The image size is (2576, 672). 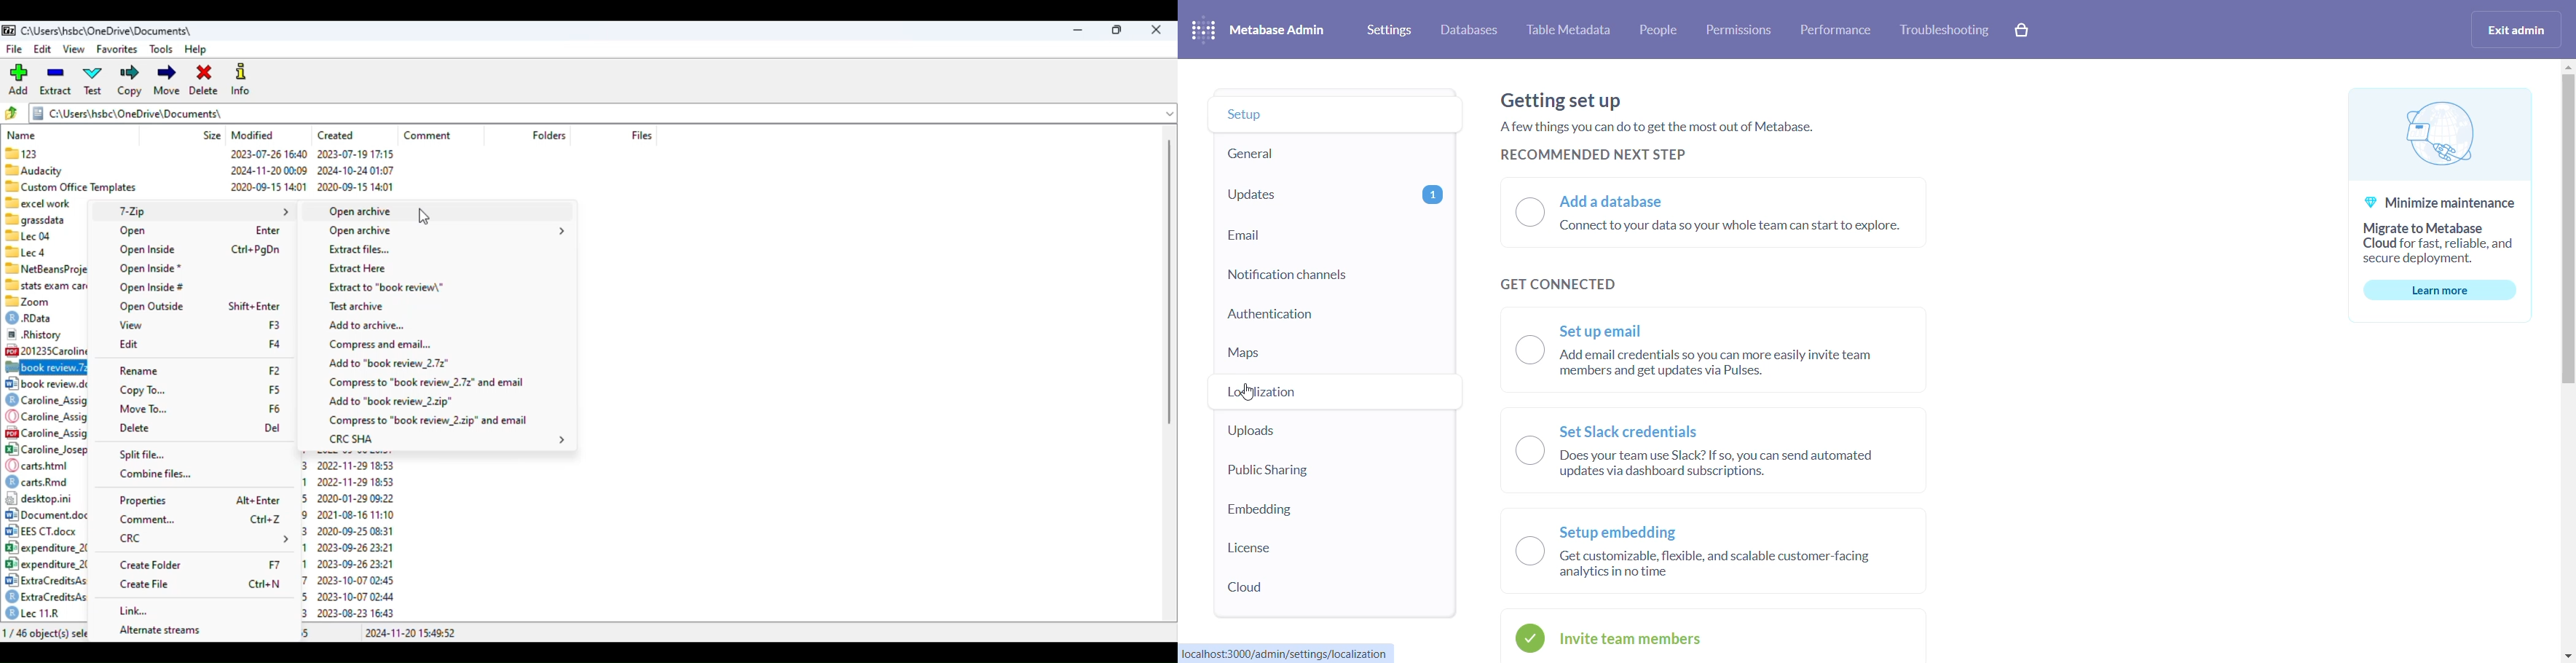 What do you see at coordinates (47, 481) in the screenshot?
I see `) cartsRmd 298 2022-12-06 19:01 2022-11-29 18:53` at bounding box center [47, 481].